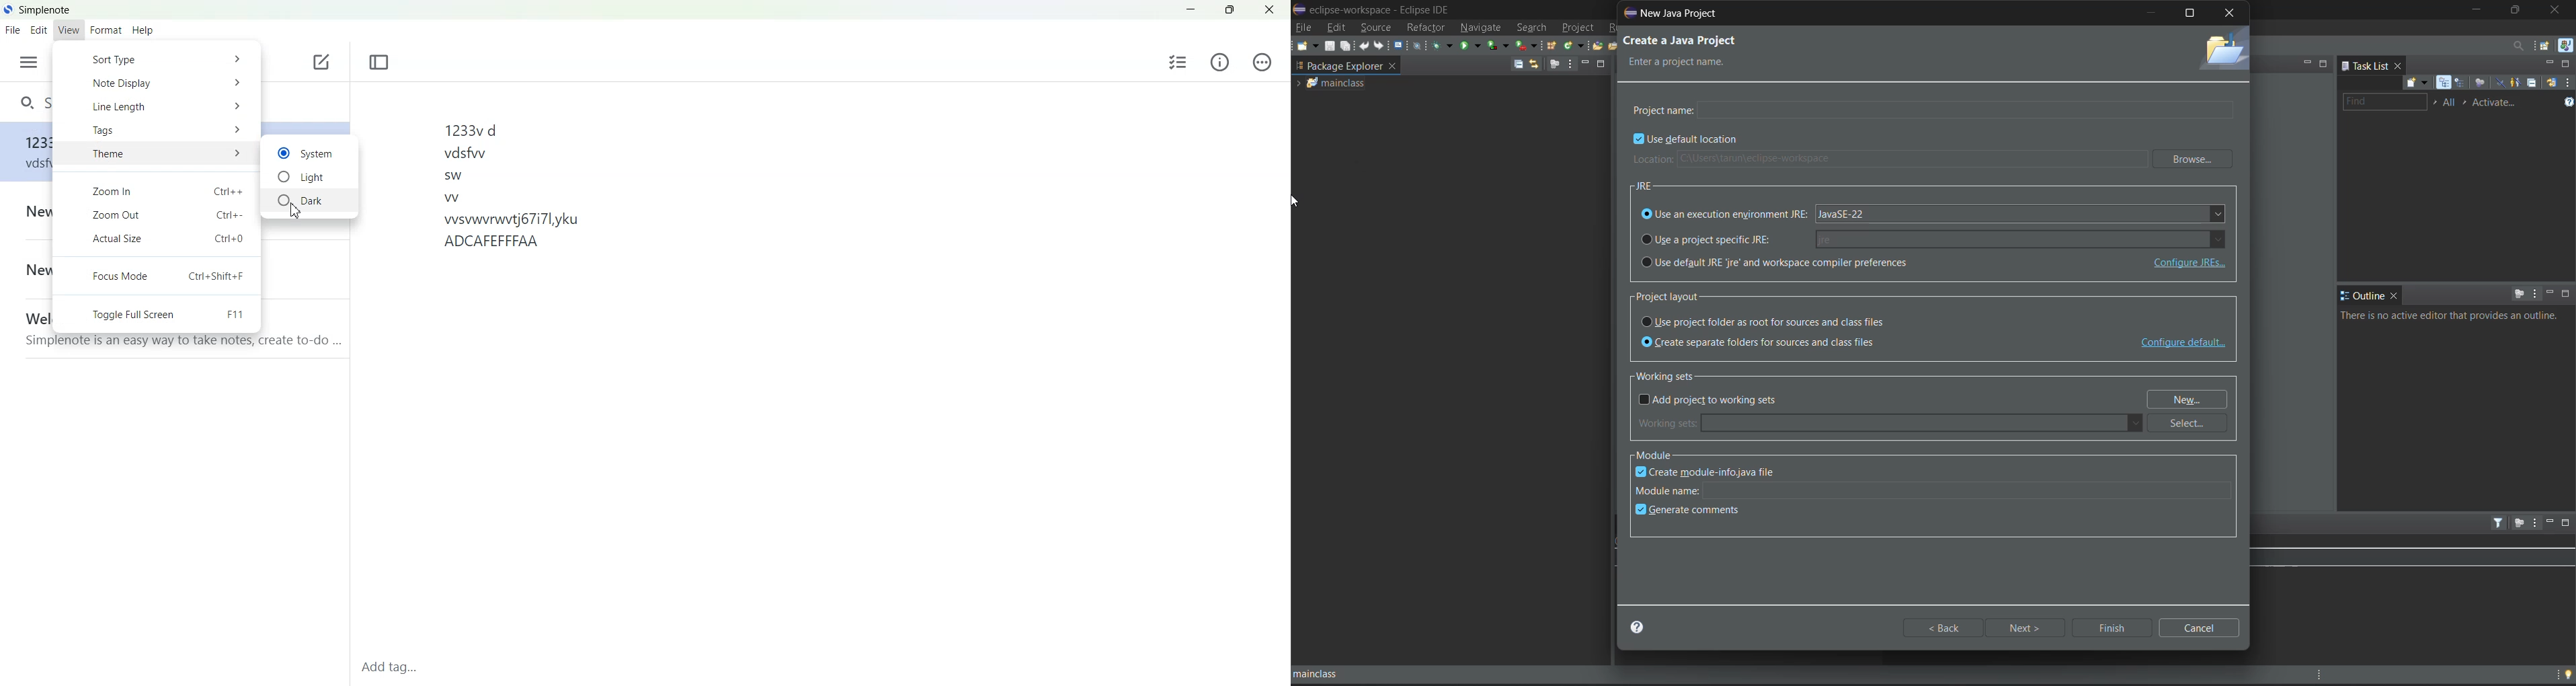 The width and height of the screenshot is (2576, 700). Describe the element at coordinates (157, 60) in the screenshot. I see `Sort Type` at that location.